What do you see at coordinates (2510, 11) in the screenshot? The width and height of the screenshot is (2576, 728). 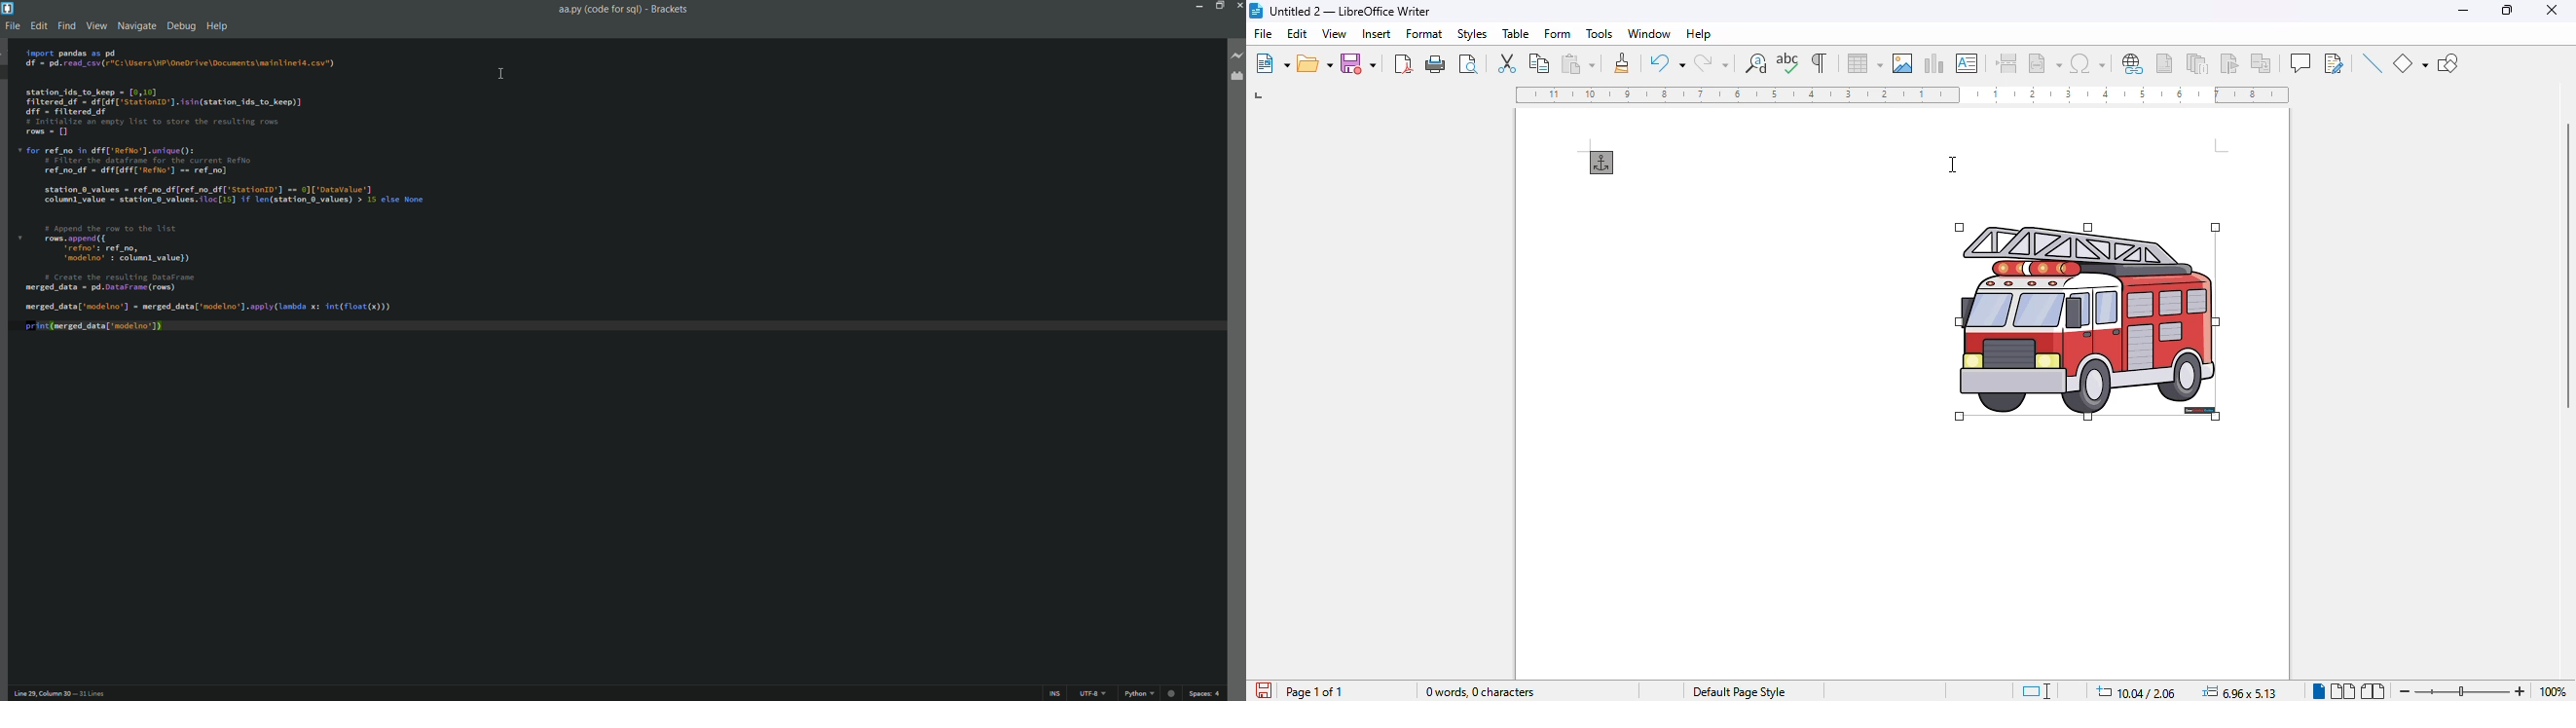 I see `maximize` at bounding box center [2510, 11].